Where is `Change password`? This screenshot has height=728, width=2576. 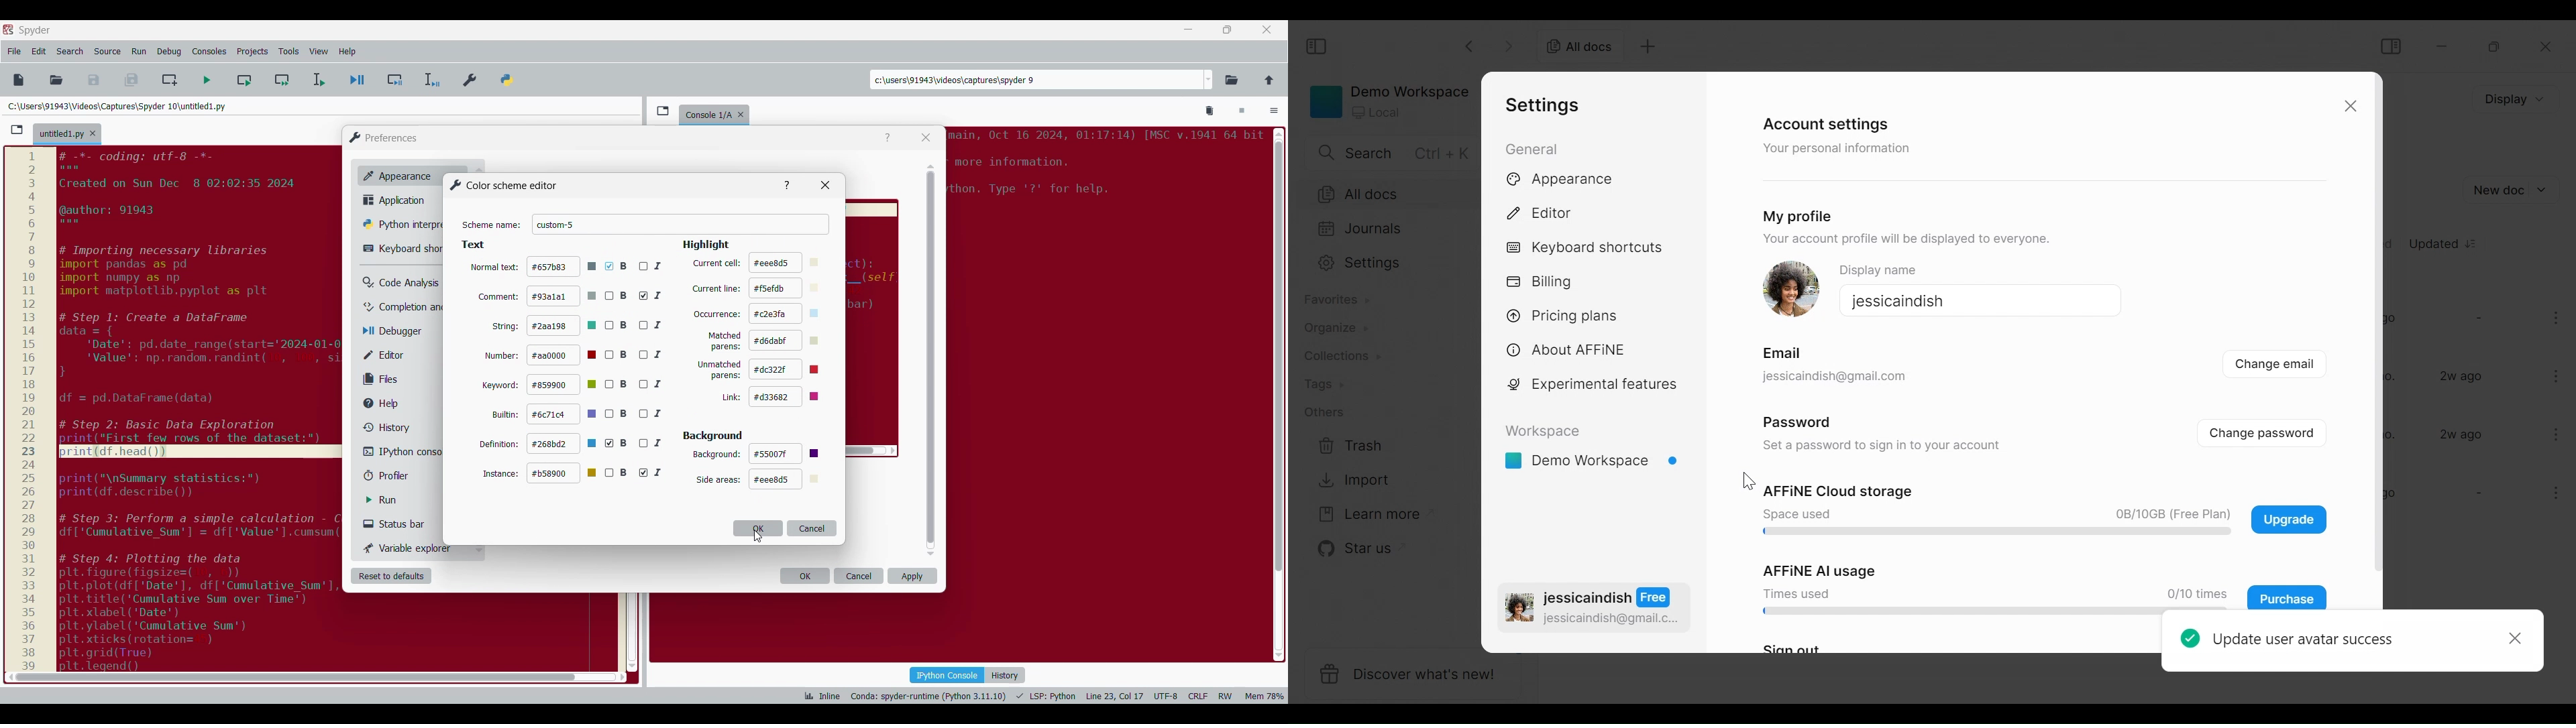 Change password is located at coordinates (2271, 432).